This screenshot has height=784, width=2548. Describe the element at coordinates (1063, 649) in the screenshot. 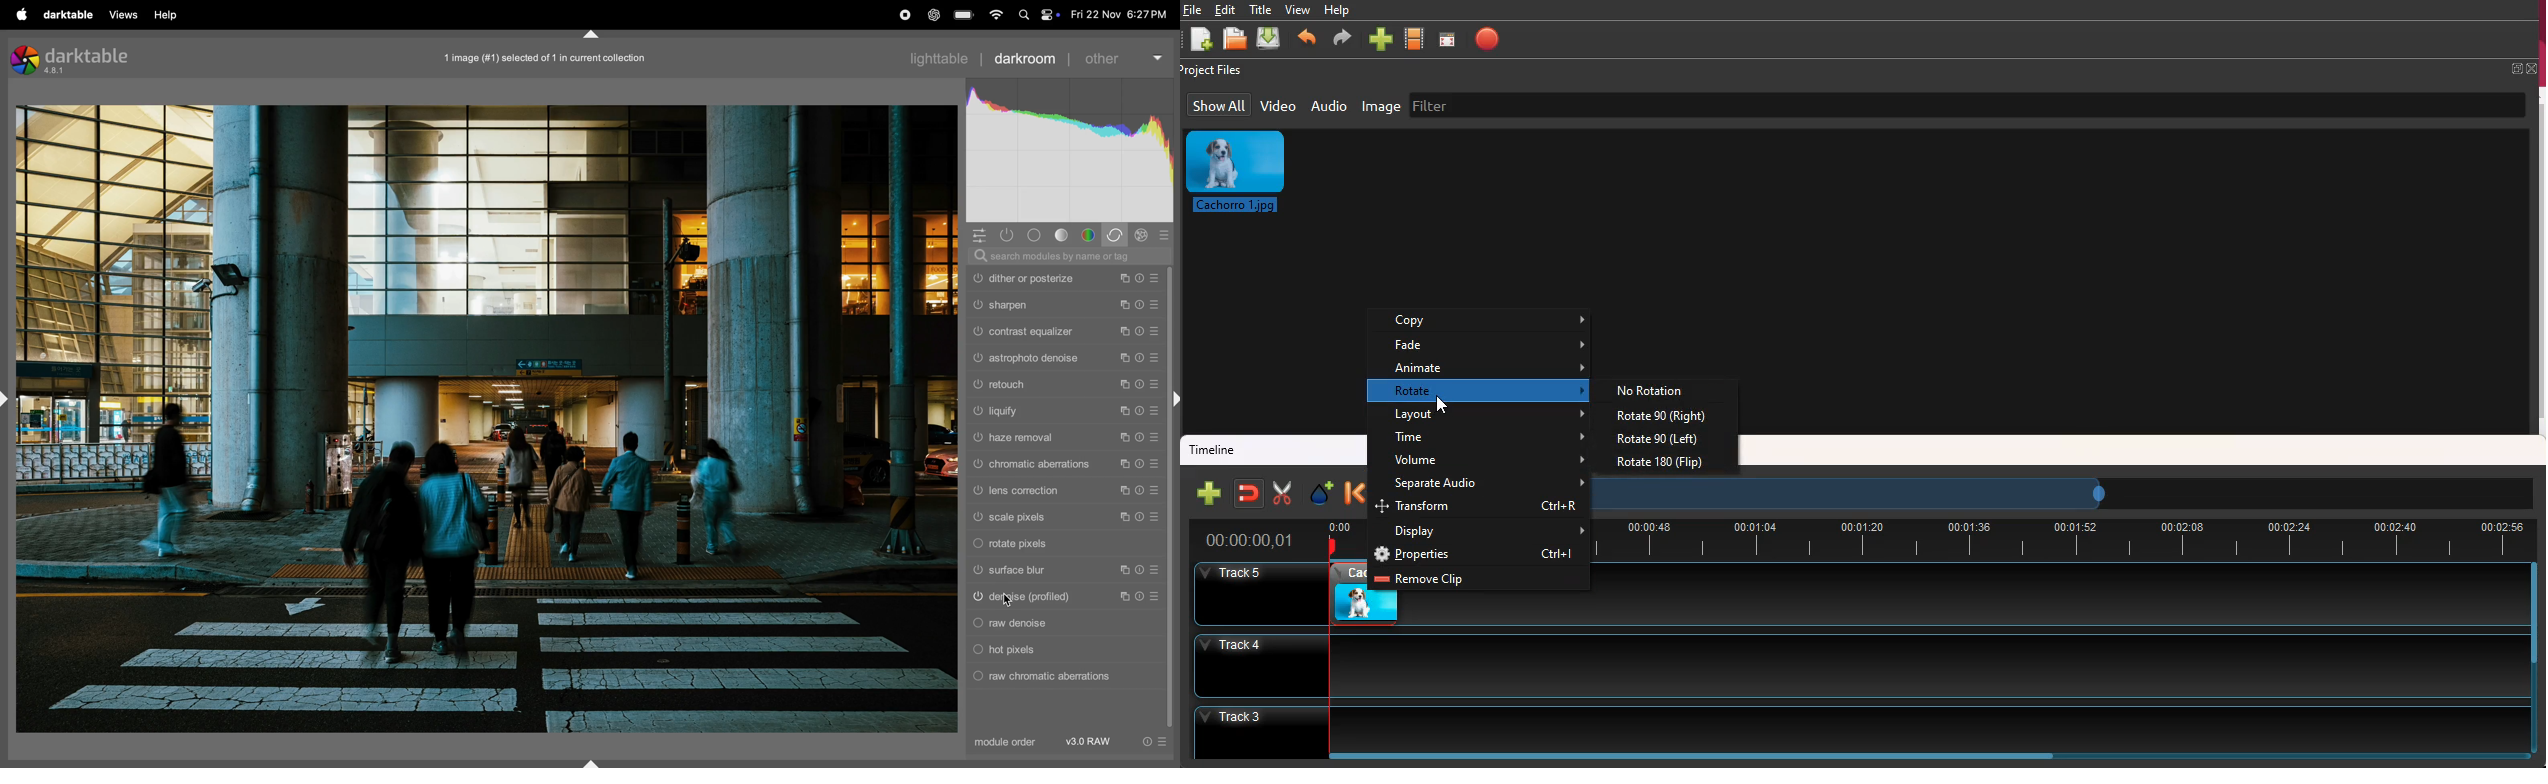

I see `hot pixels` at that location.